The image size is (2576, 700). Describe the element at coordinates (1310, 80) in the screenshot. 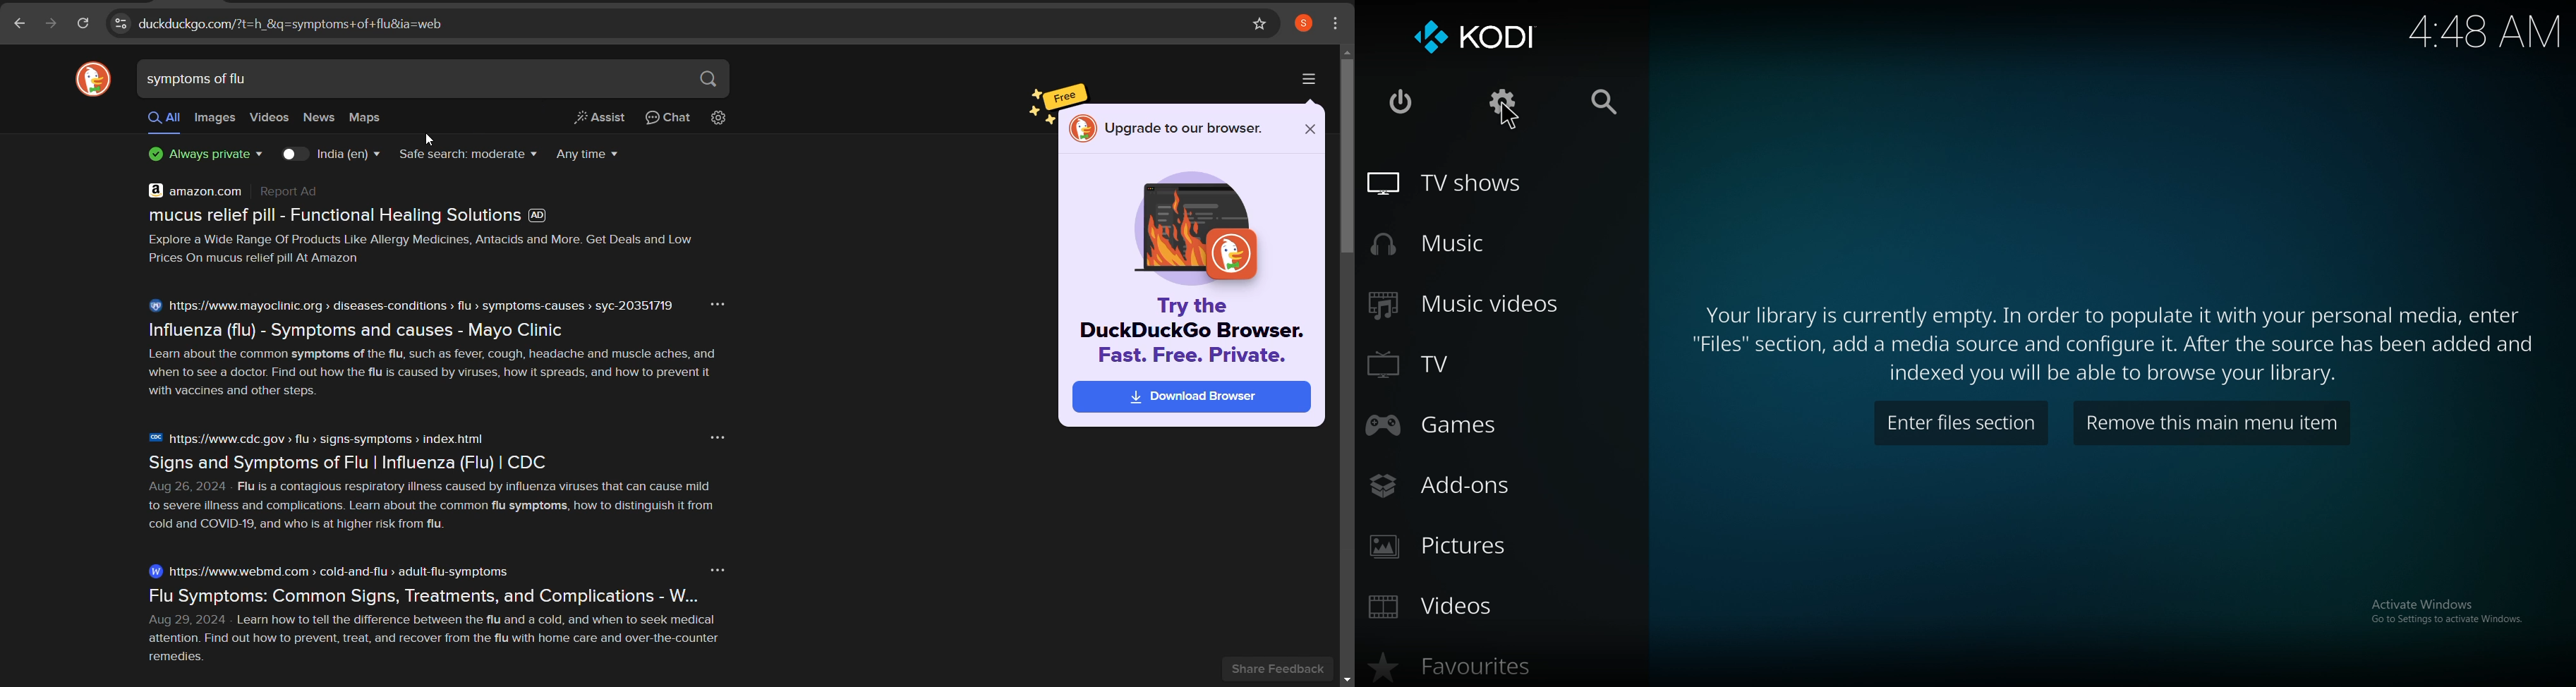

I see `more options` at that location.